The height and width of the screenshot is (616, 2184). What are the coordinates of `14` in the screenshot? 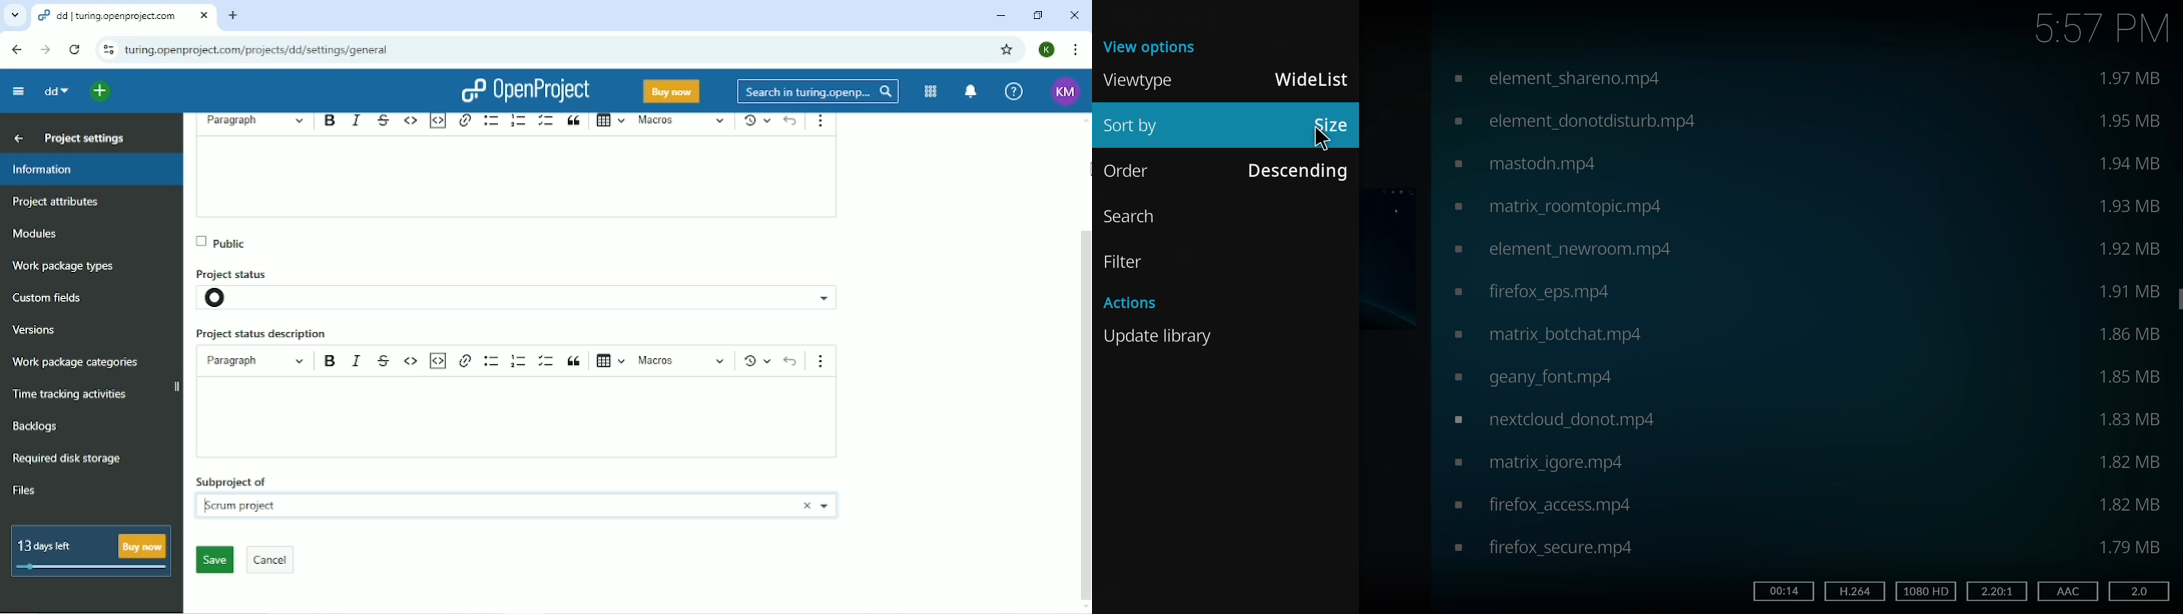 It's located at (1782, 590).